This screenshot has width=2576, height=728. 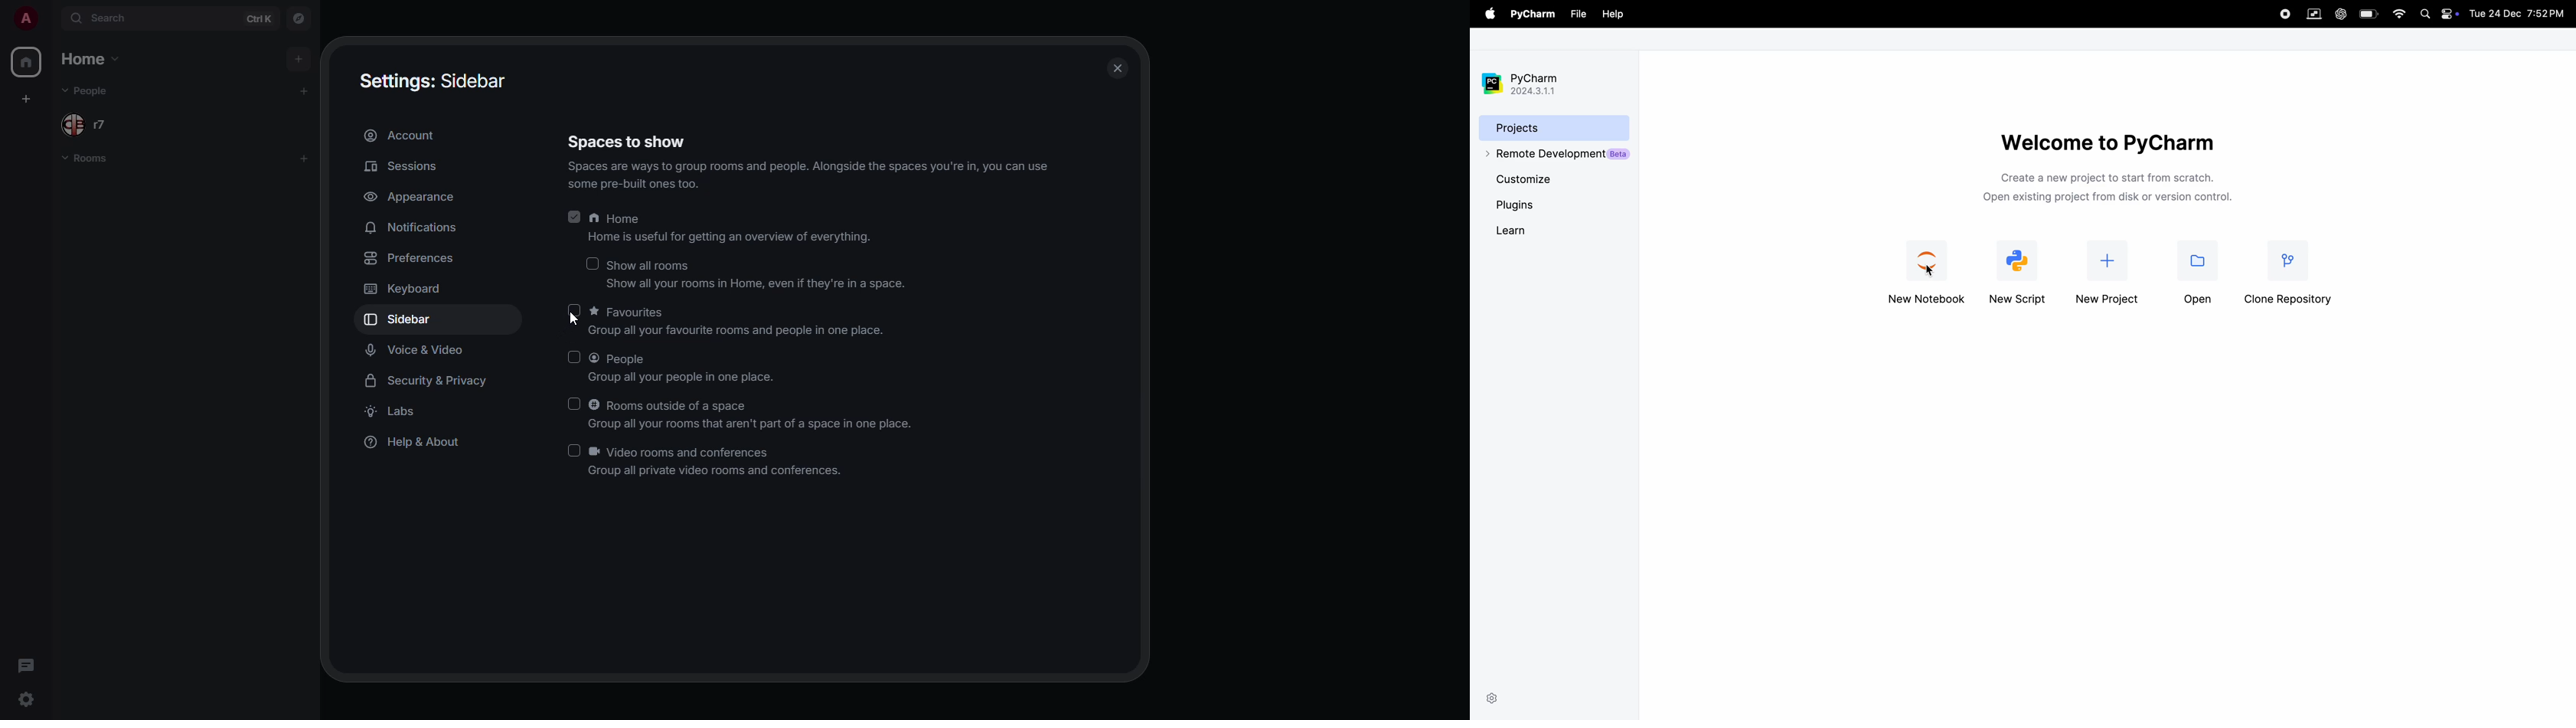 I want to click on labs, so click(x=396, y=414).